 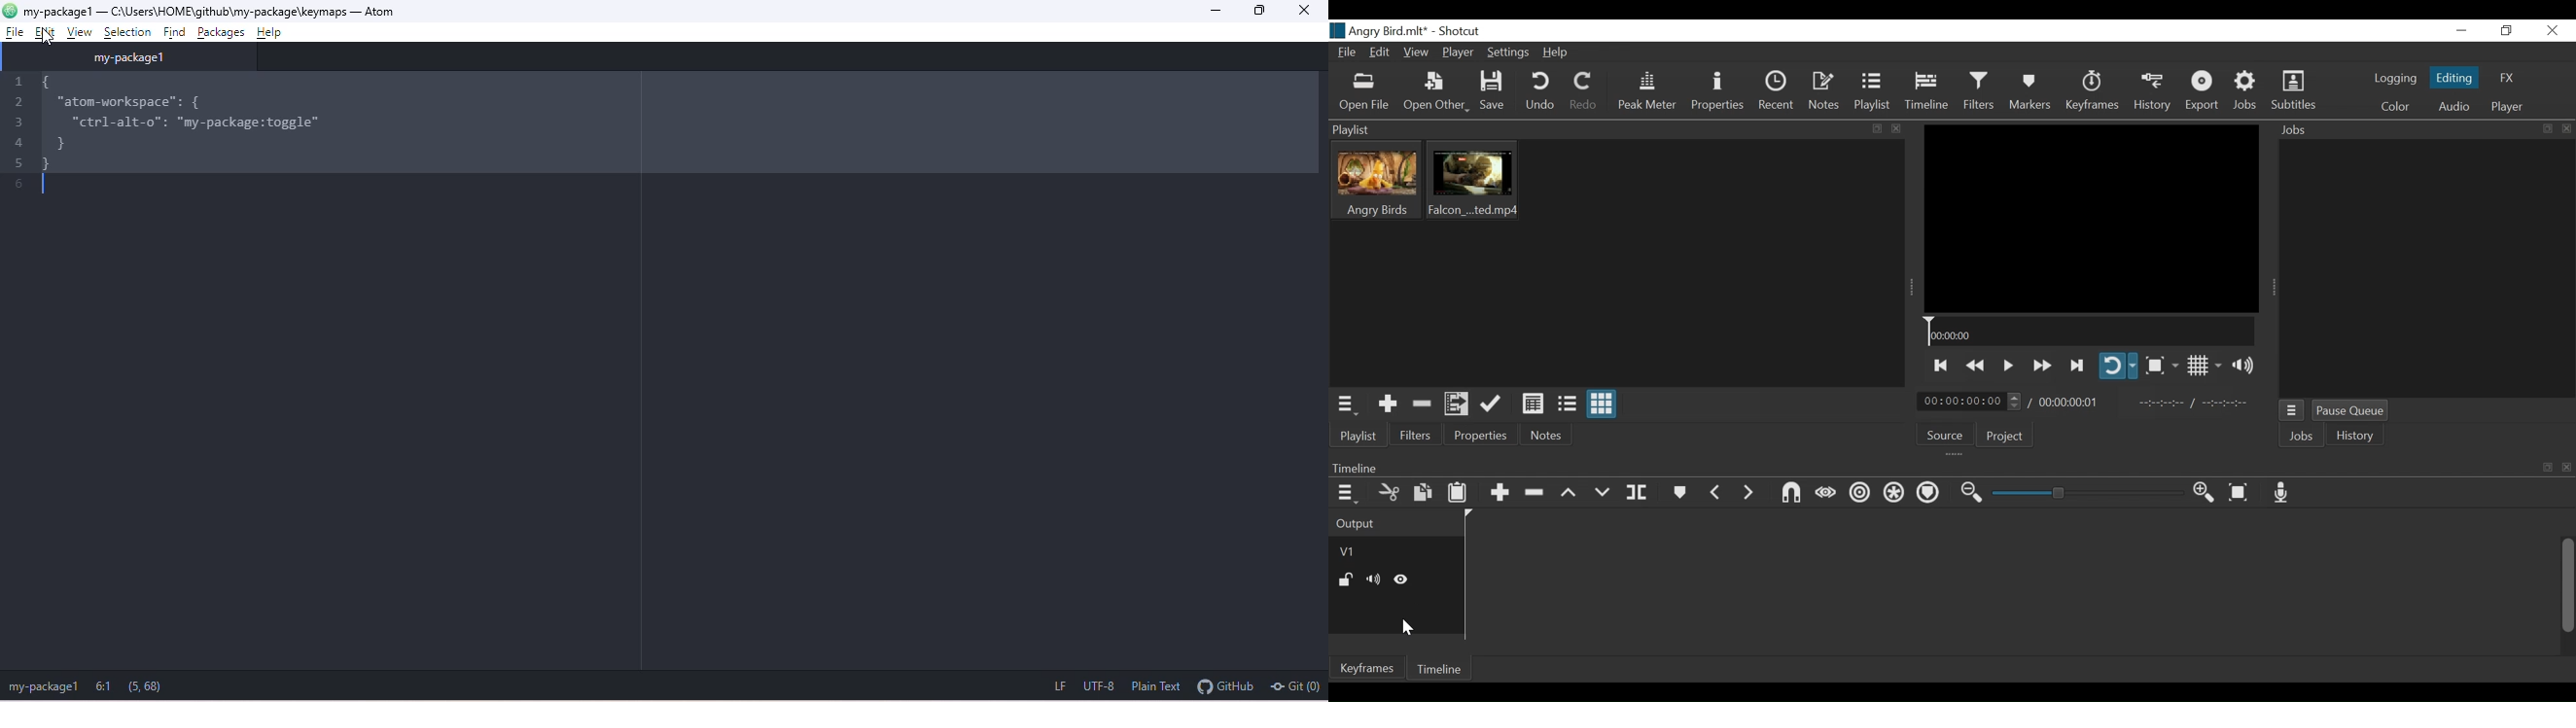 I want to click on  c:\users\home\github\my package\keymaps-atom, so click(x=225, y=10).